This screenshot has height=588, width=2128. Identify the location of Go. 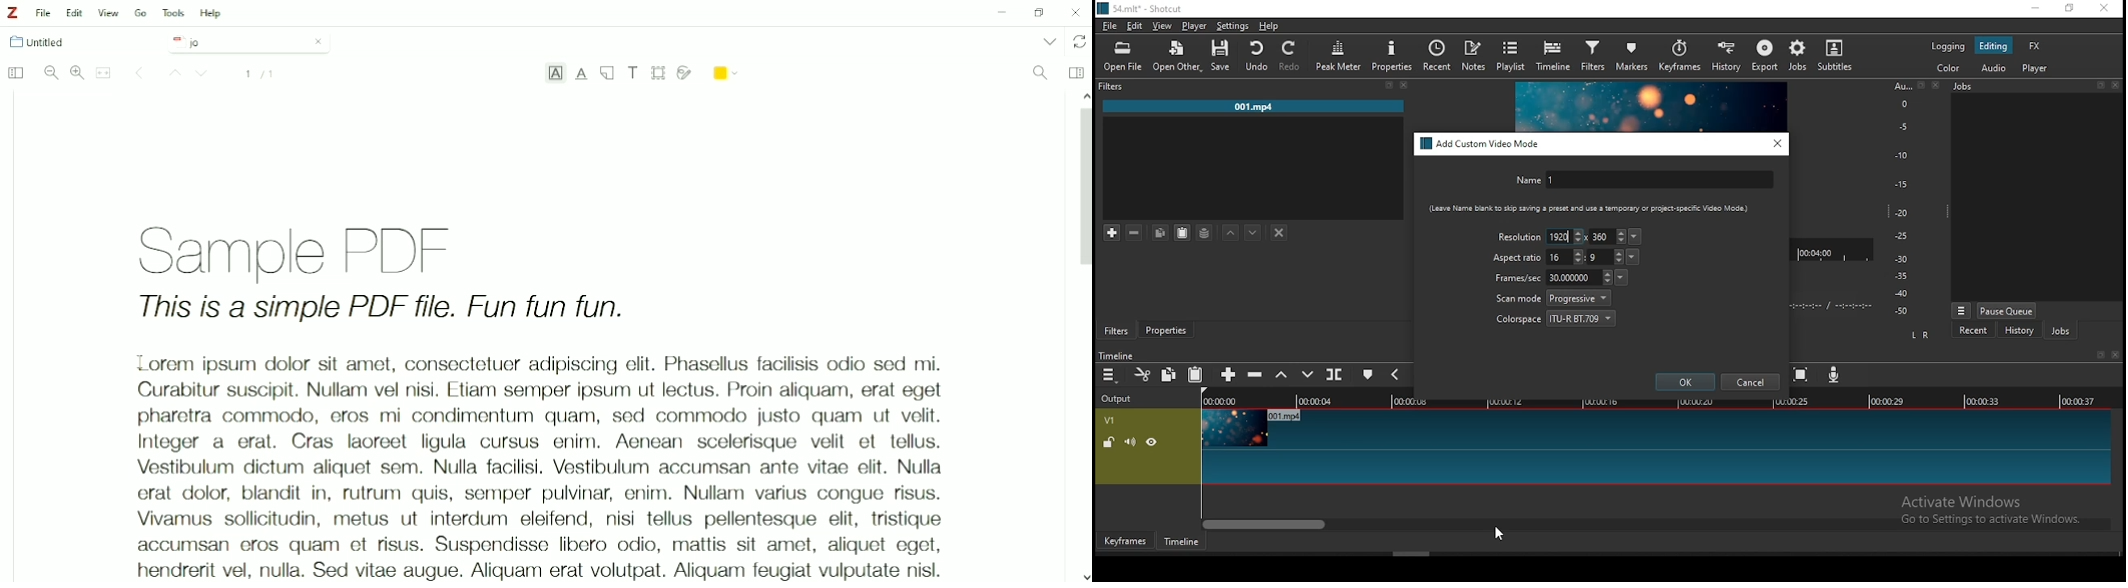
(141, 12).